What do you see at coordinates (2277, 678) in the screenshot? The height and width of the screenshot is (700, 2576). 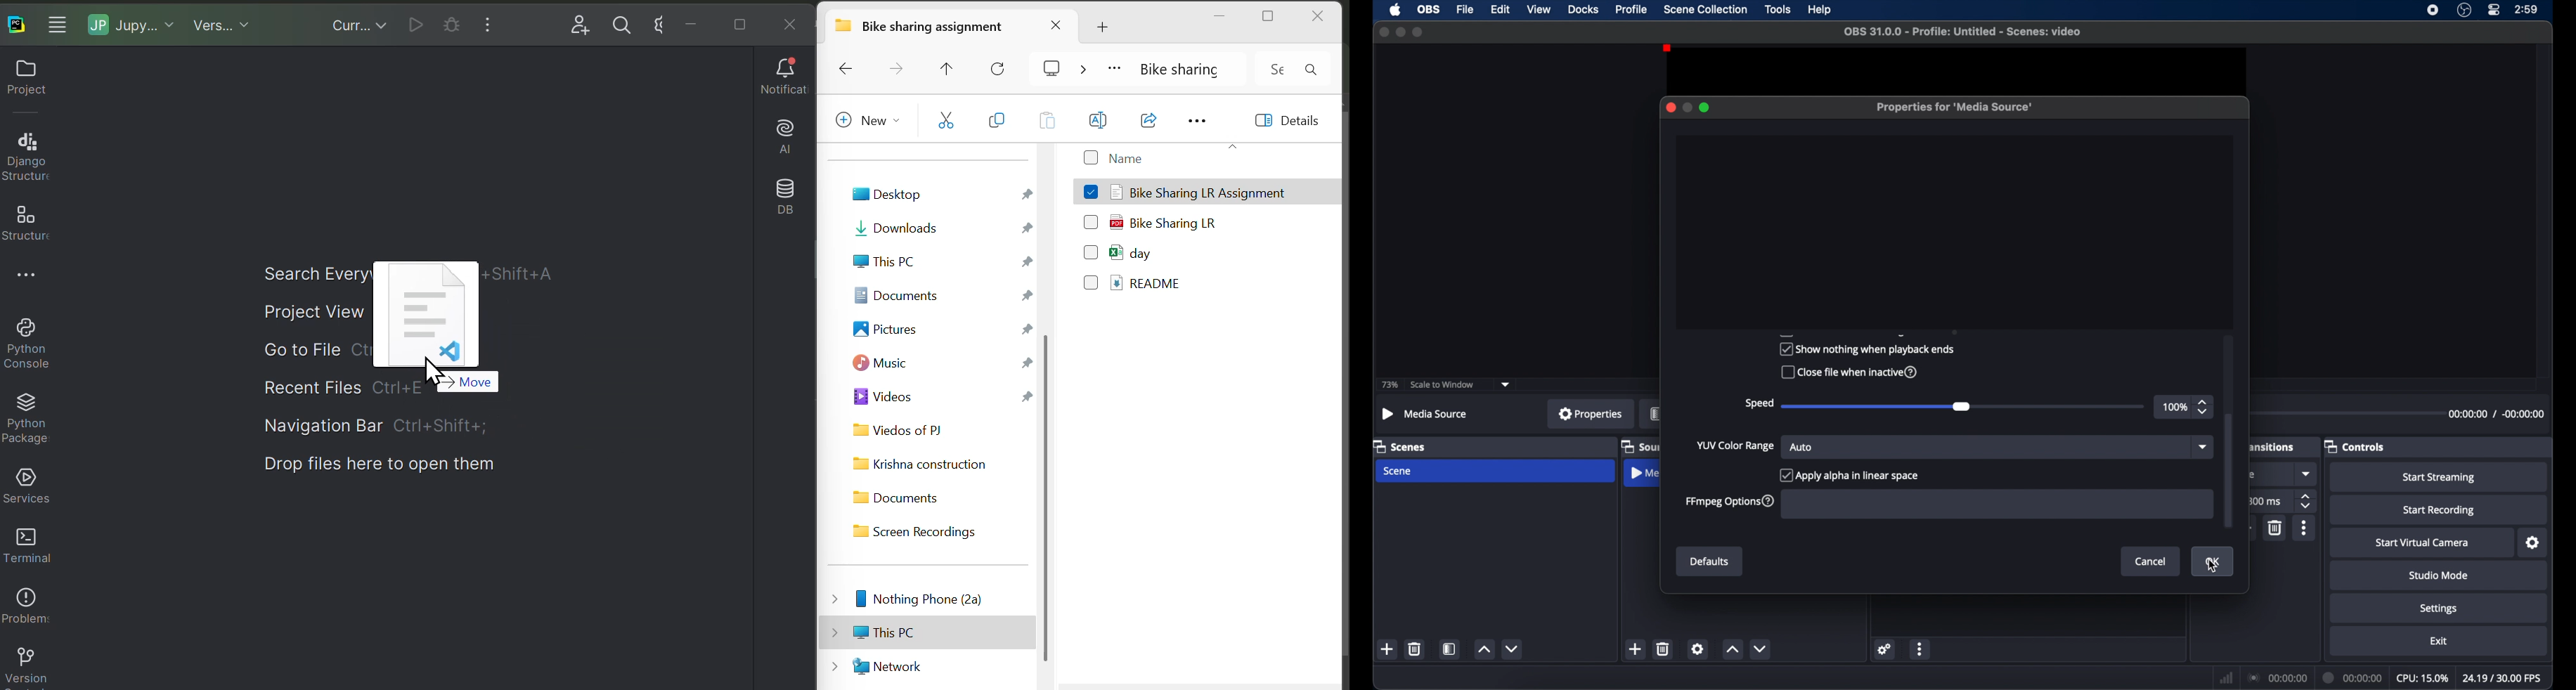 I see `connection` at bounding box center [2277, 678].